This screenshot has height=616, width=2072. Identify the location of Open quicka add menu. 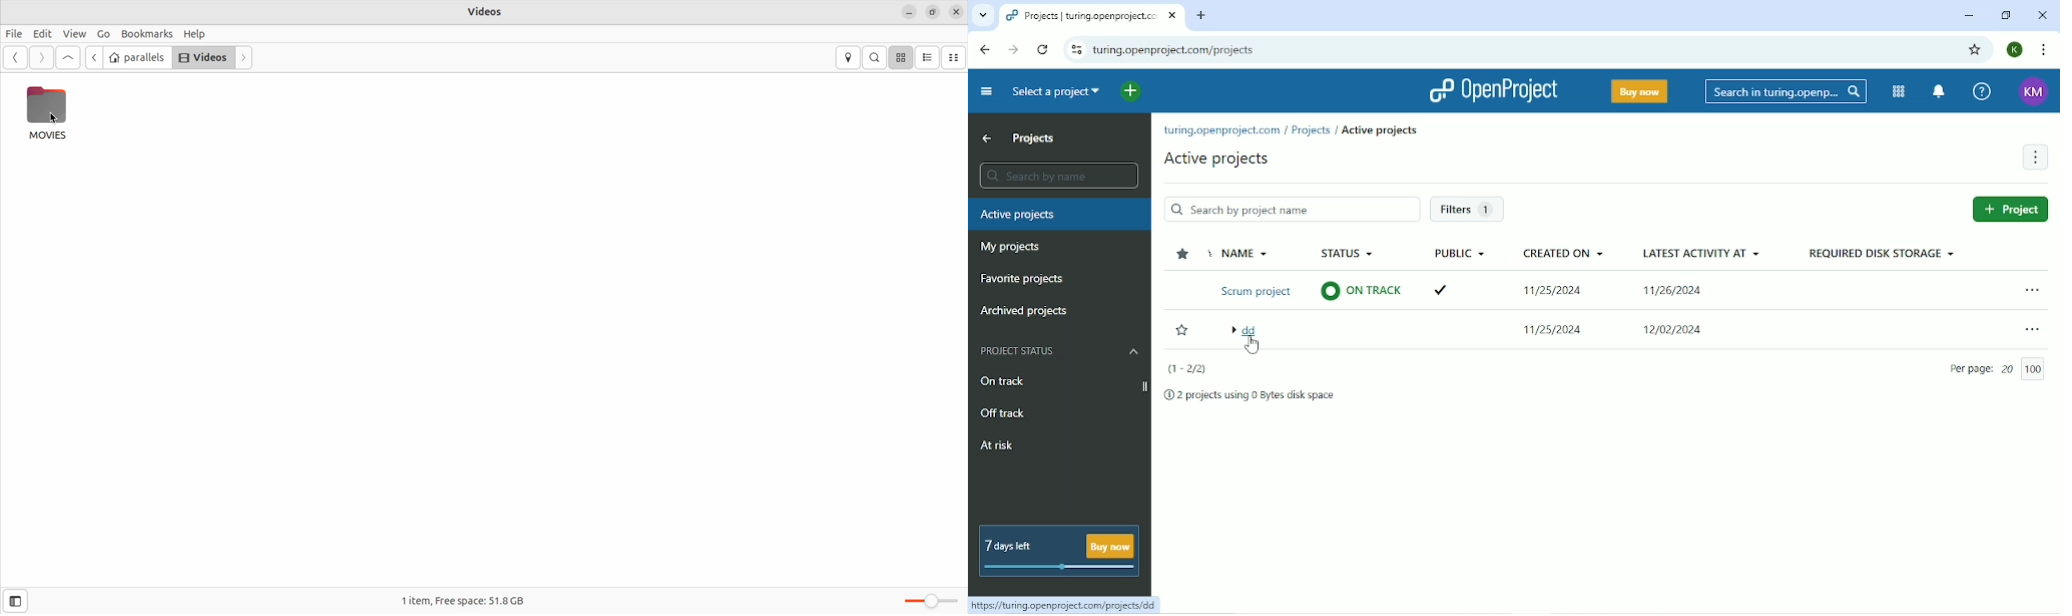
(1128, 93).